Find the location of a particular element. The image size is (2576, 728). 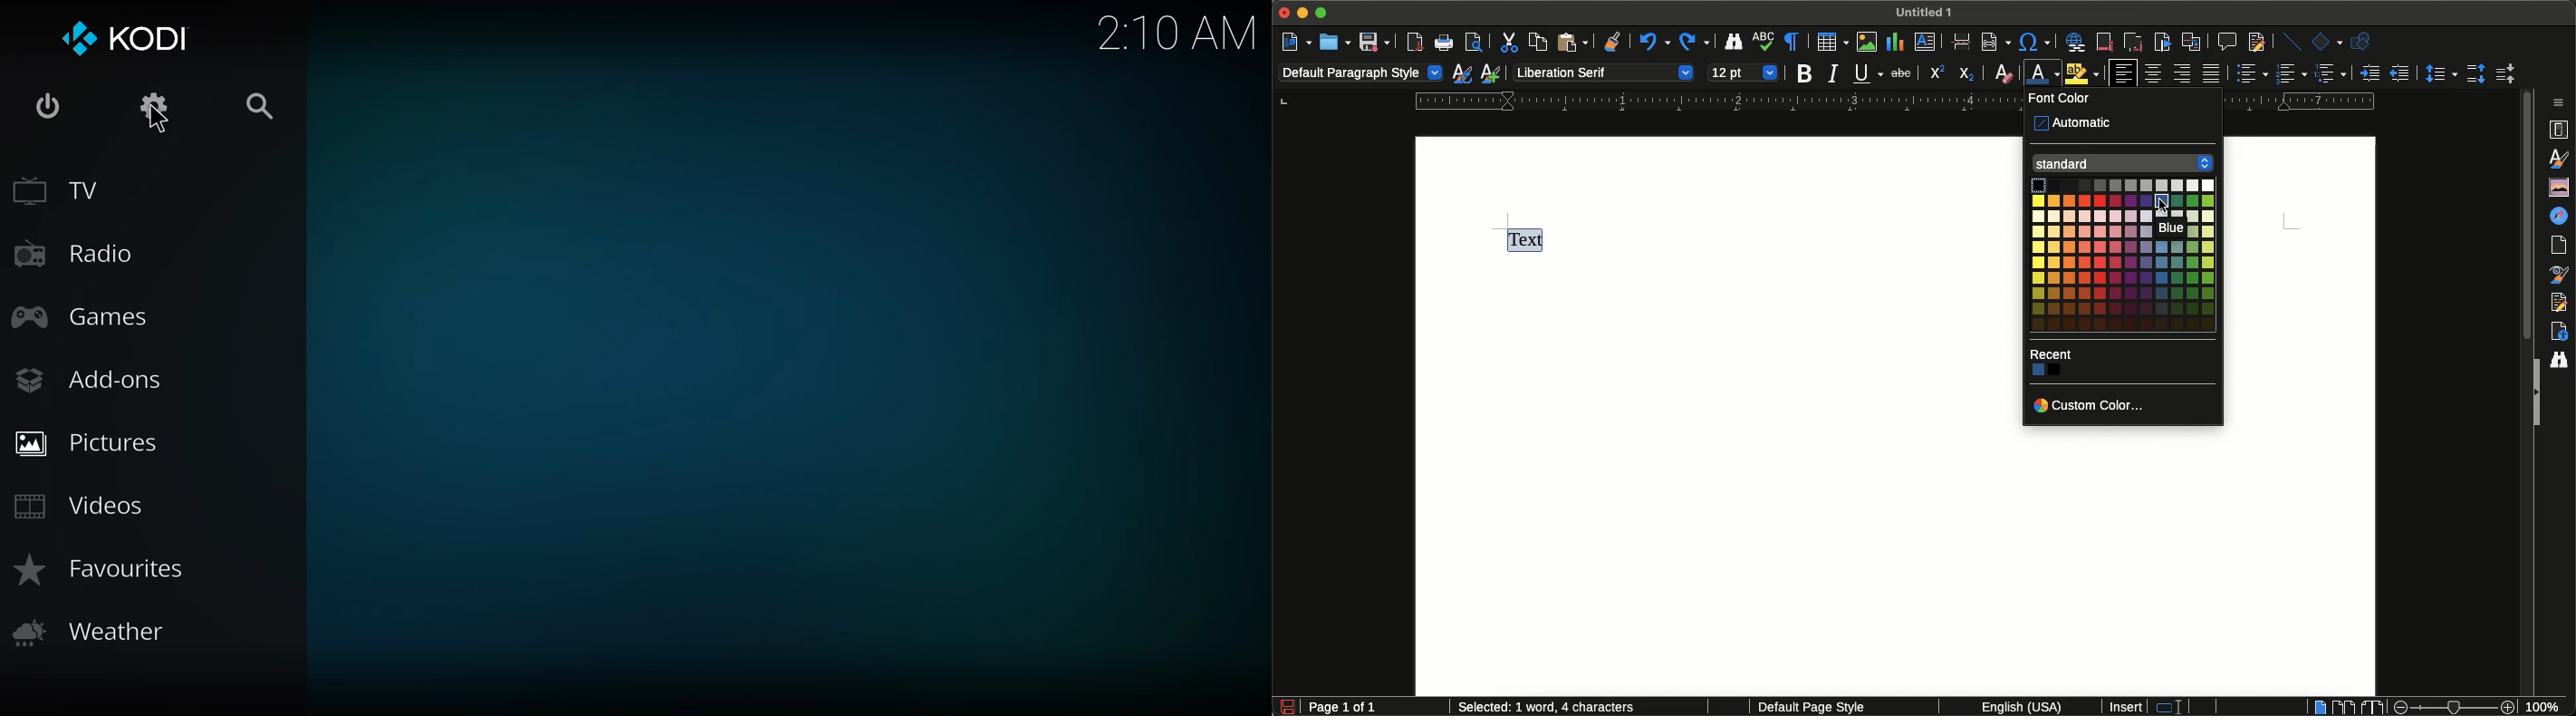

New style from selection is located at coordinates (1493, 73).